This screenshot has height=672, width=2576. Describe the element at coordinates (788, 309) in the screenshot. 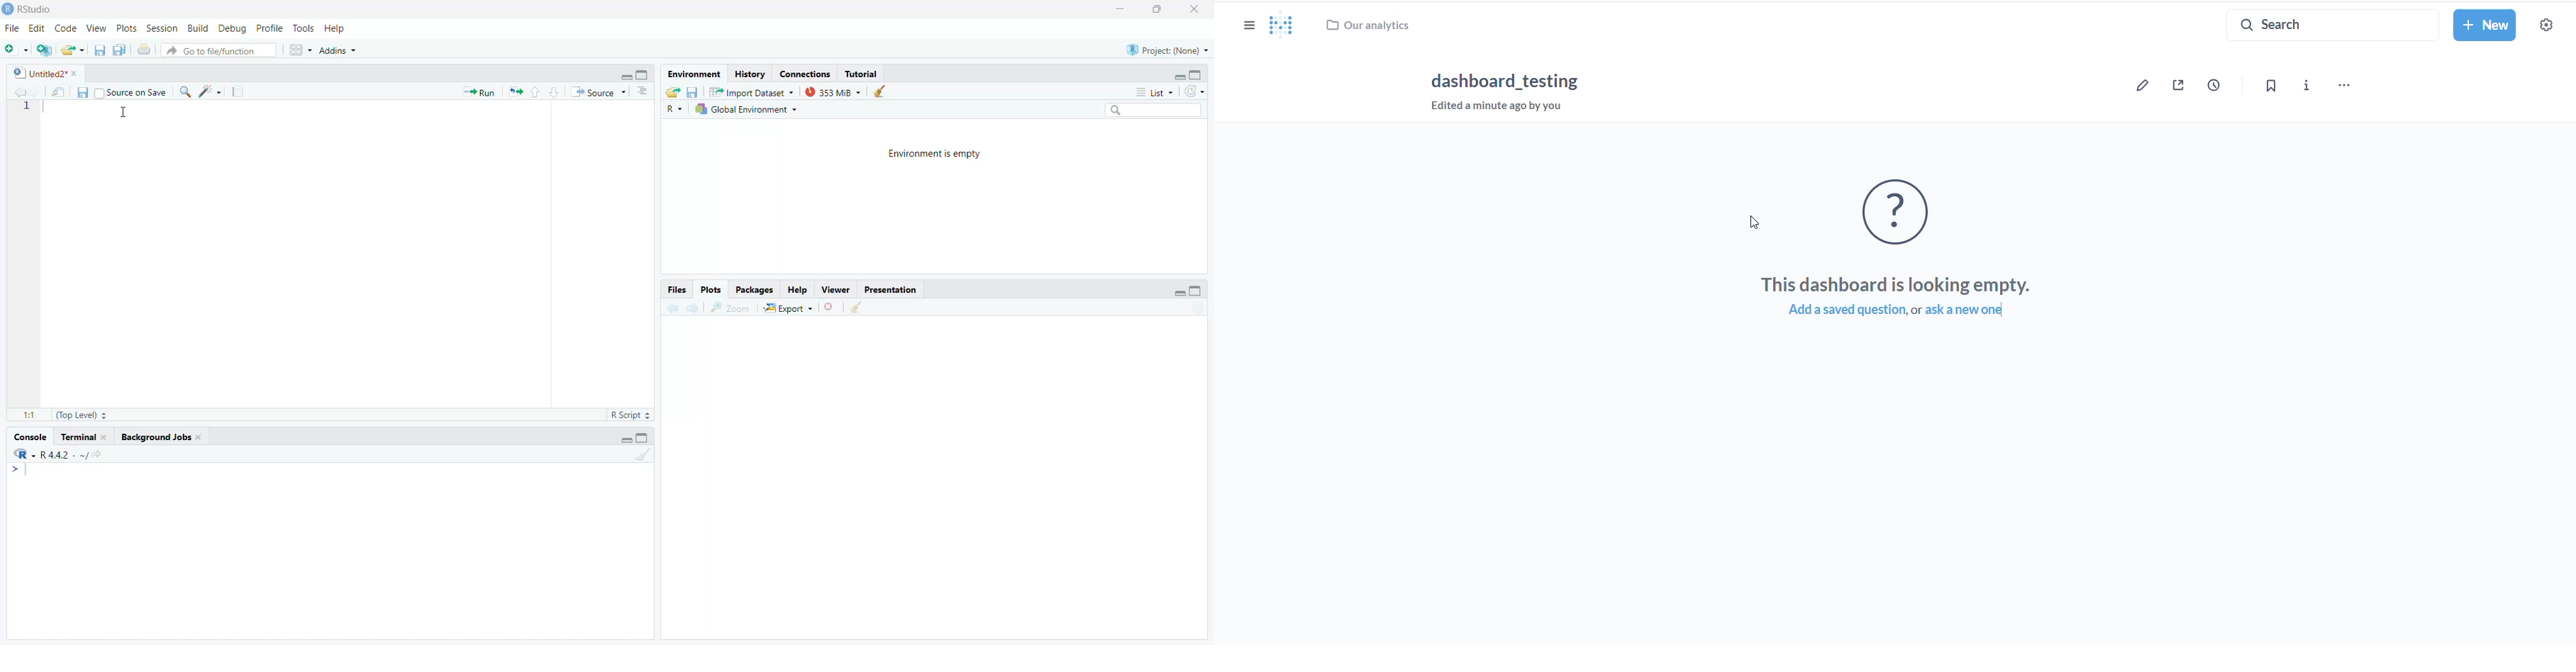

I see ` Export ` at that location.